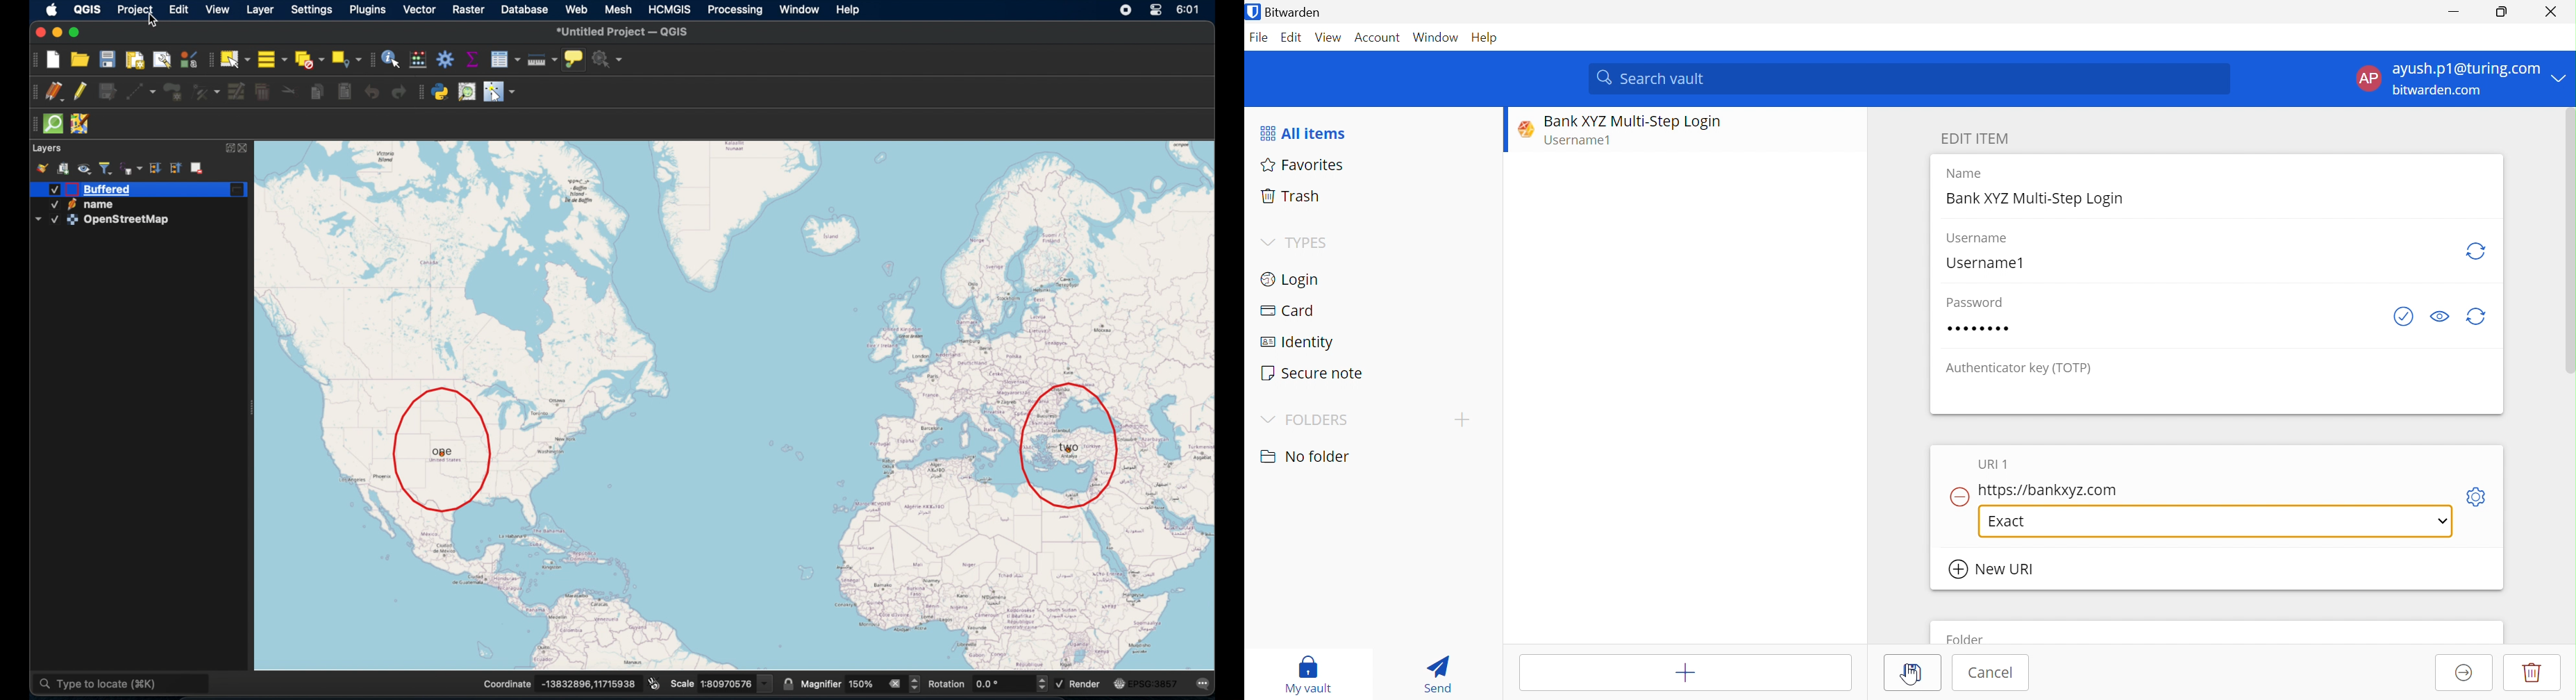 The image size is (2576, 700). What do you see at coordinates (541, 58) in the screenshot?
I see `measure line` at bounding box center [541, 58].